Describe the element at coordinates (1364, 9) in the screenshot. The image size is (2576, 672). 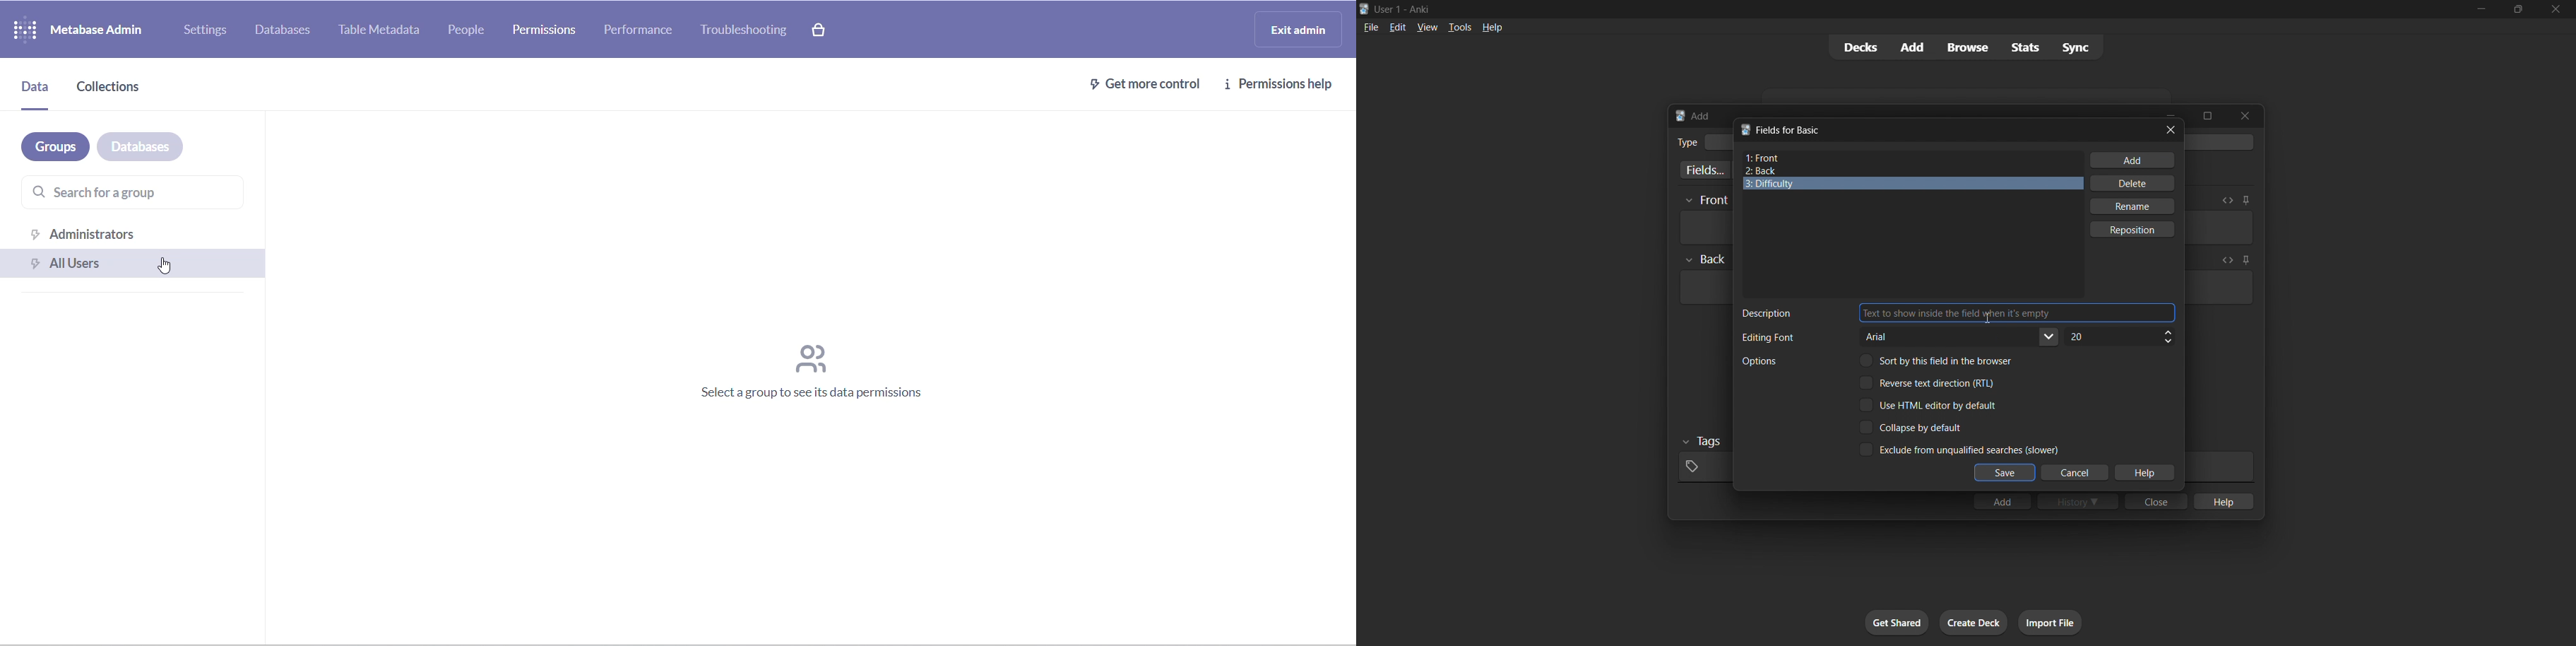
I see `Anki logo` at that location.